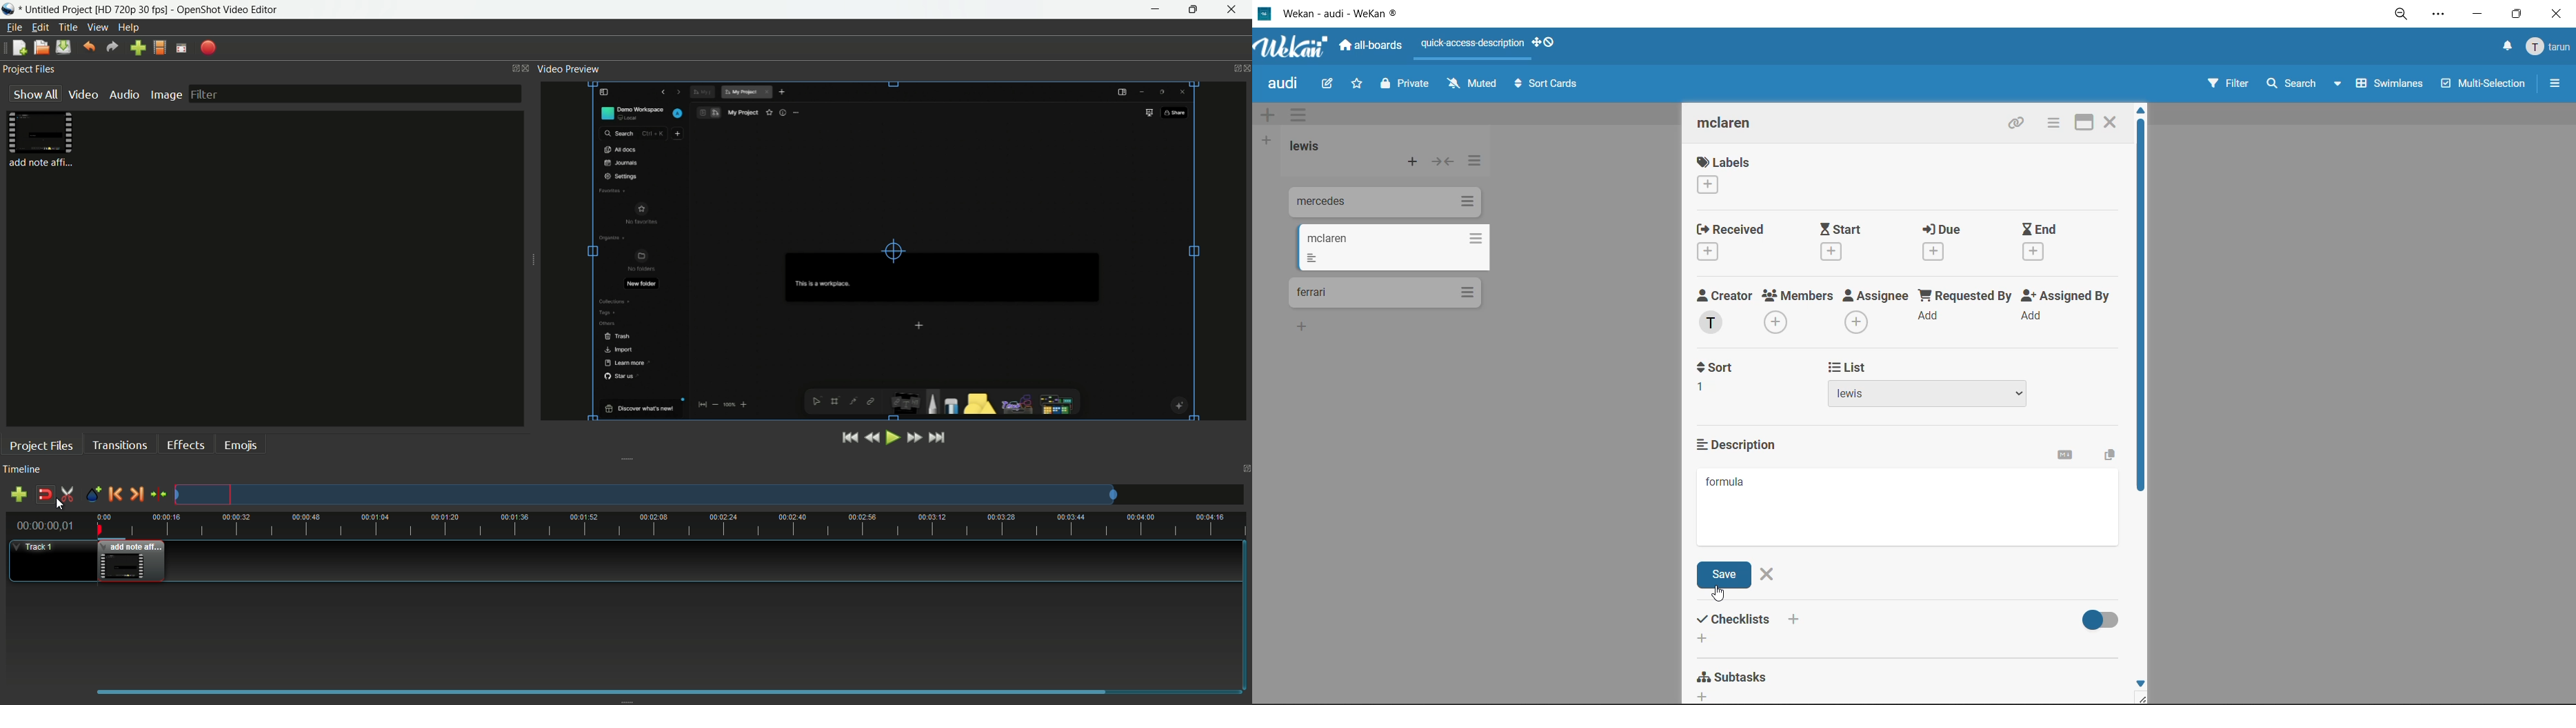 The height and width of the screenshot is (728, 2576). Describe the element at coordinates (1371, 46) in the screenshot. I see `all boards` at that location.